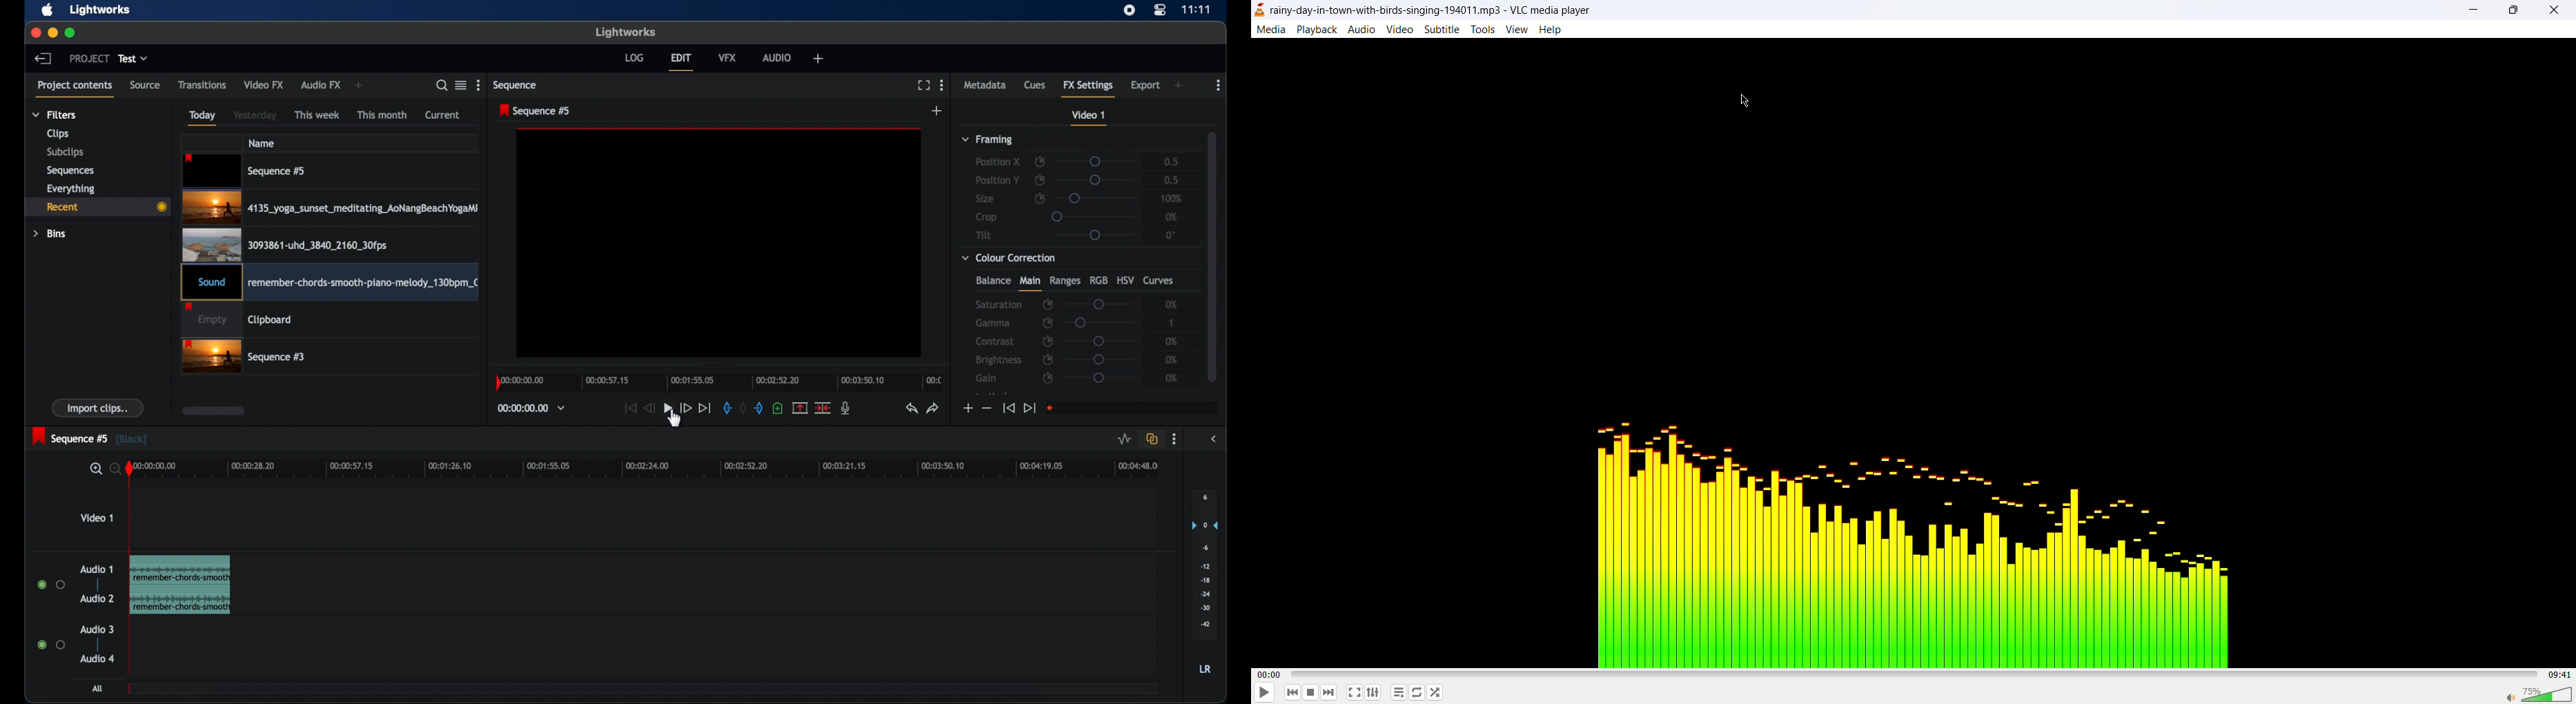  Describe the element at coordinates (994, 323) in the screenshot. I see `gamma` at that location.